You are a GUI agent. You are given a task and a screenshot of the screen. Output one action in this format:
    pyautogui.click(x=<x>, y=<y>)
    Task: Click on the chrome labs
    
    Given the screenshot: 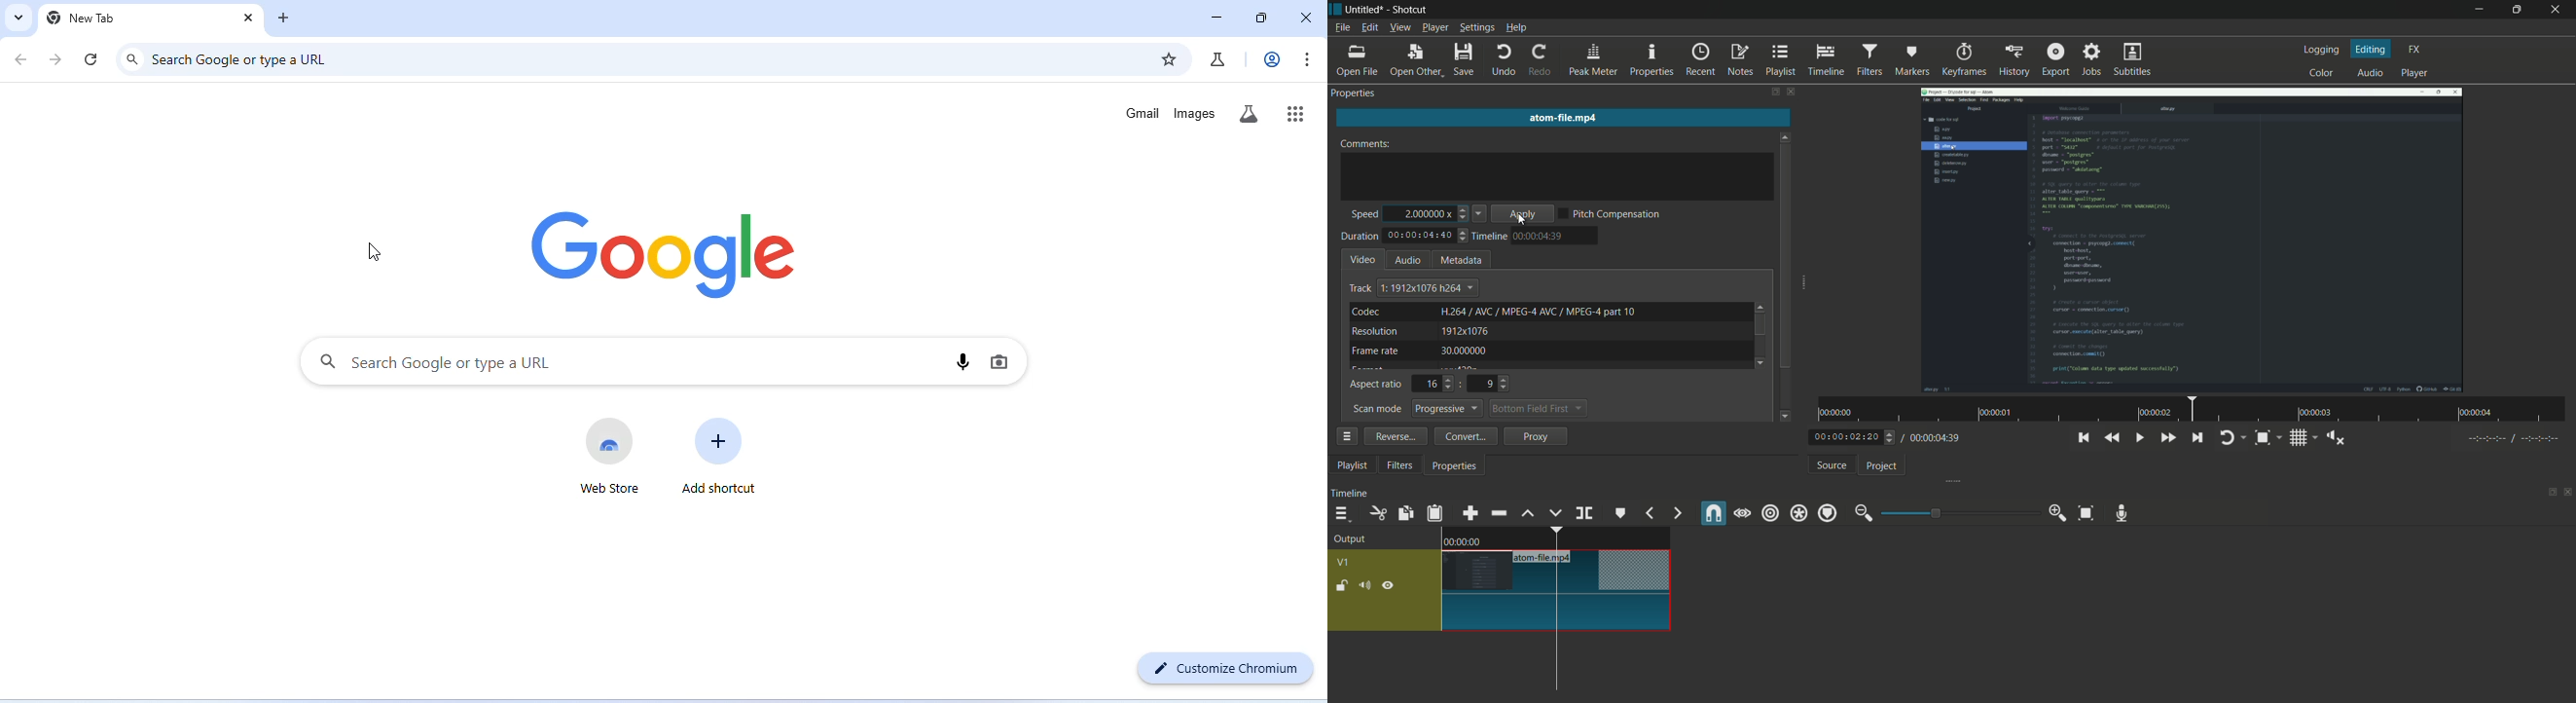 What is the action you would take?
    pyautogui.click(x=1217, y=59)
    